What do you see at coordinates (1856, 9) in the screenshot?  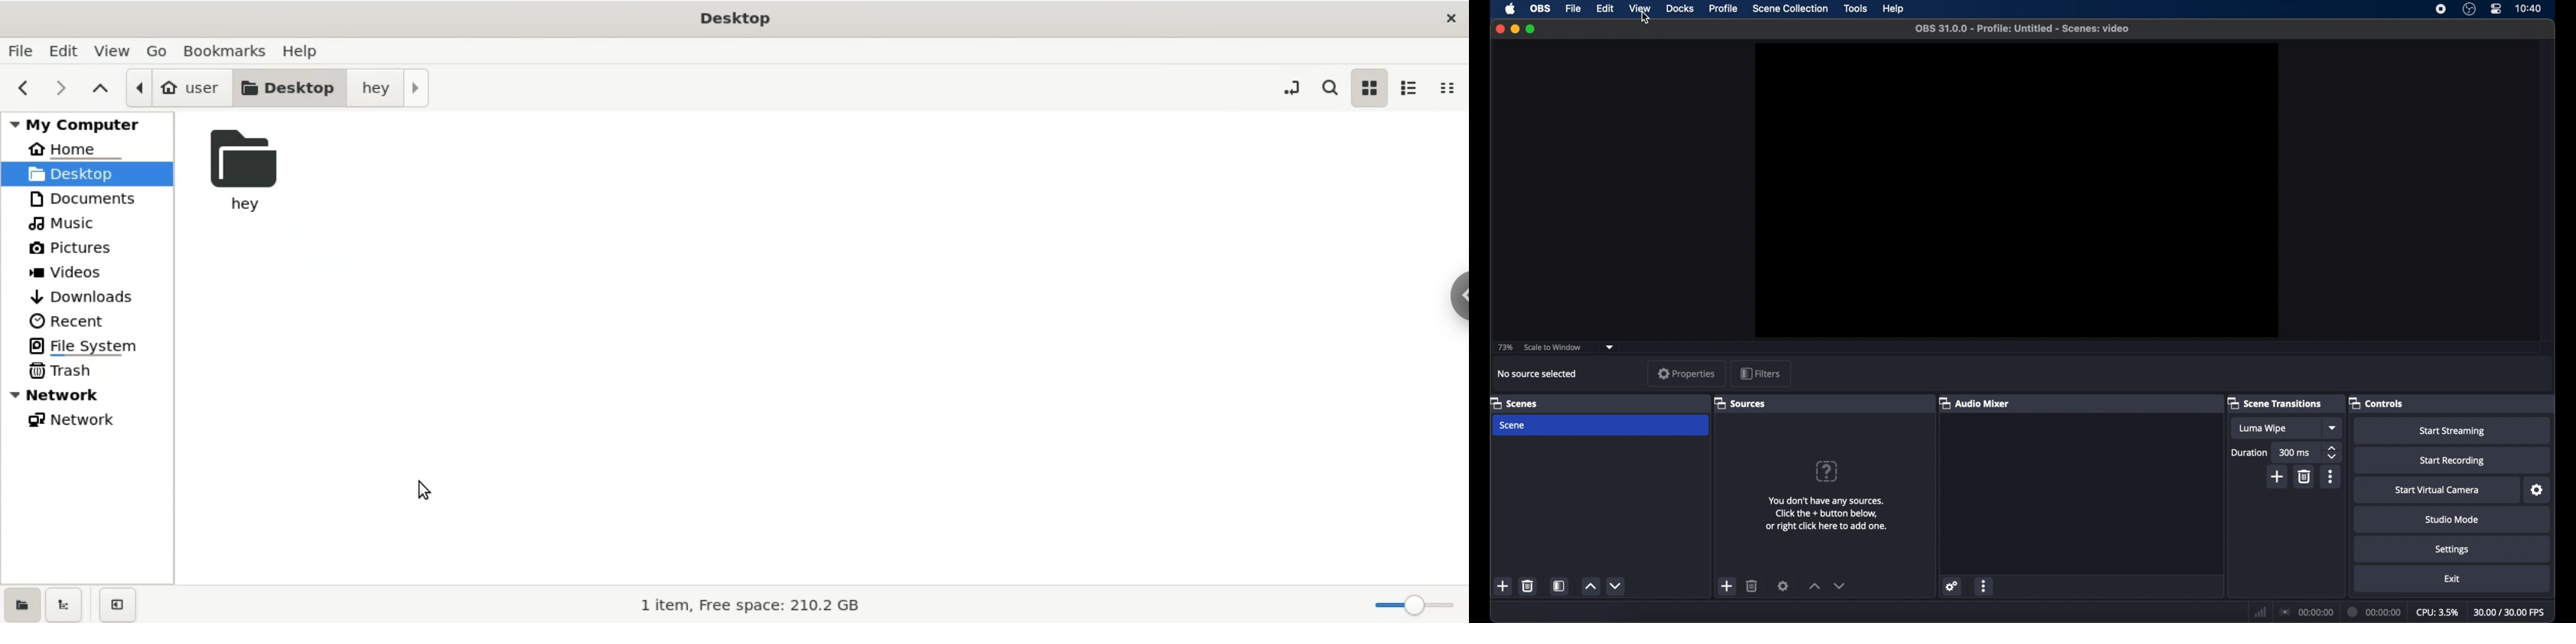 I see `tools` at bounding box center [1856, 9].